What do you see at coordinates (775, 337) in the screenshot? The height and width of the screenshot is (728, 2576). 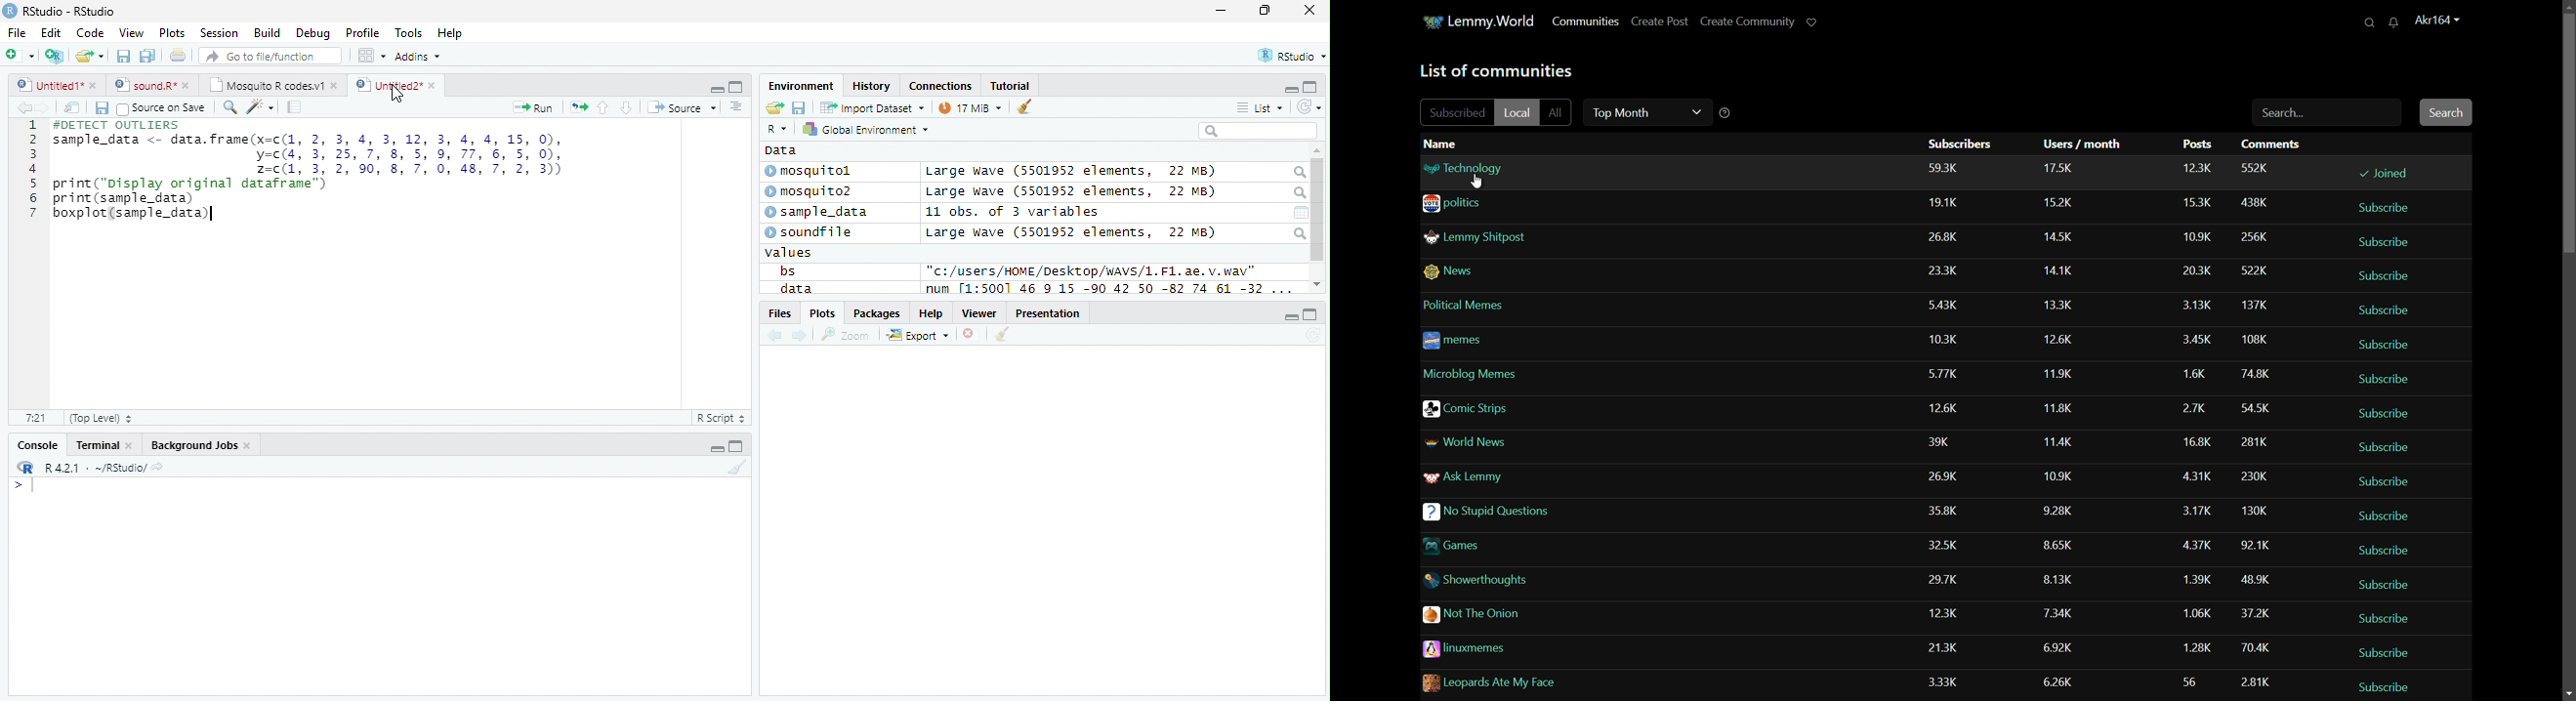 I see `Go backward` at bounding box center [775, 337].